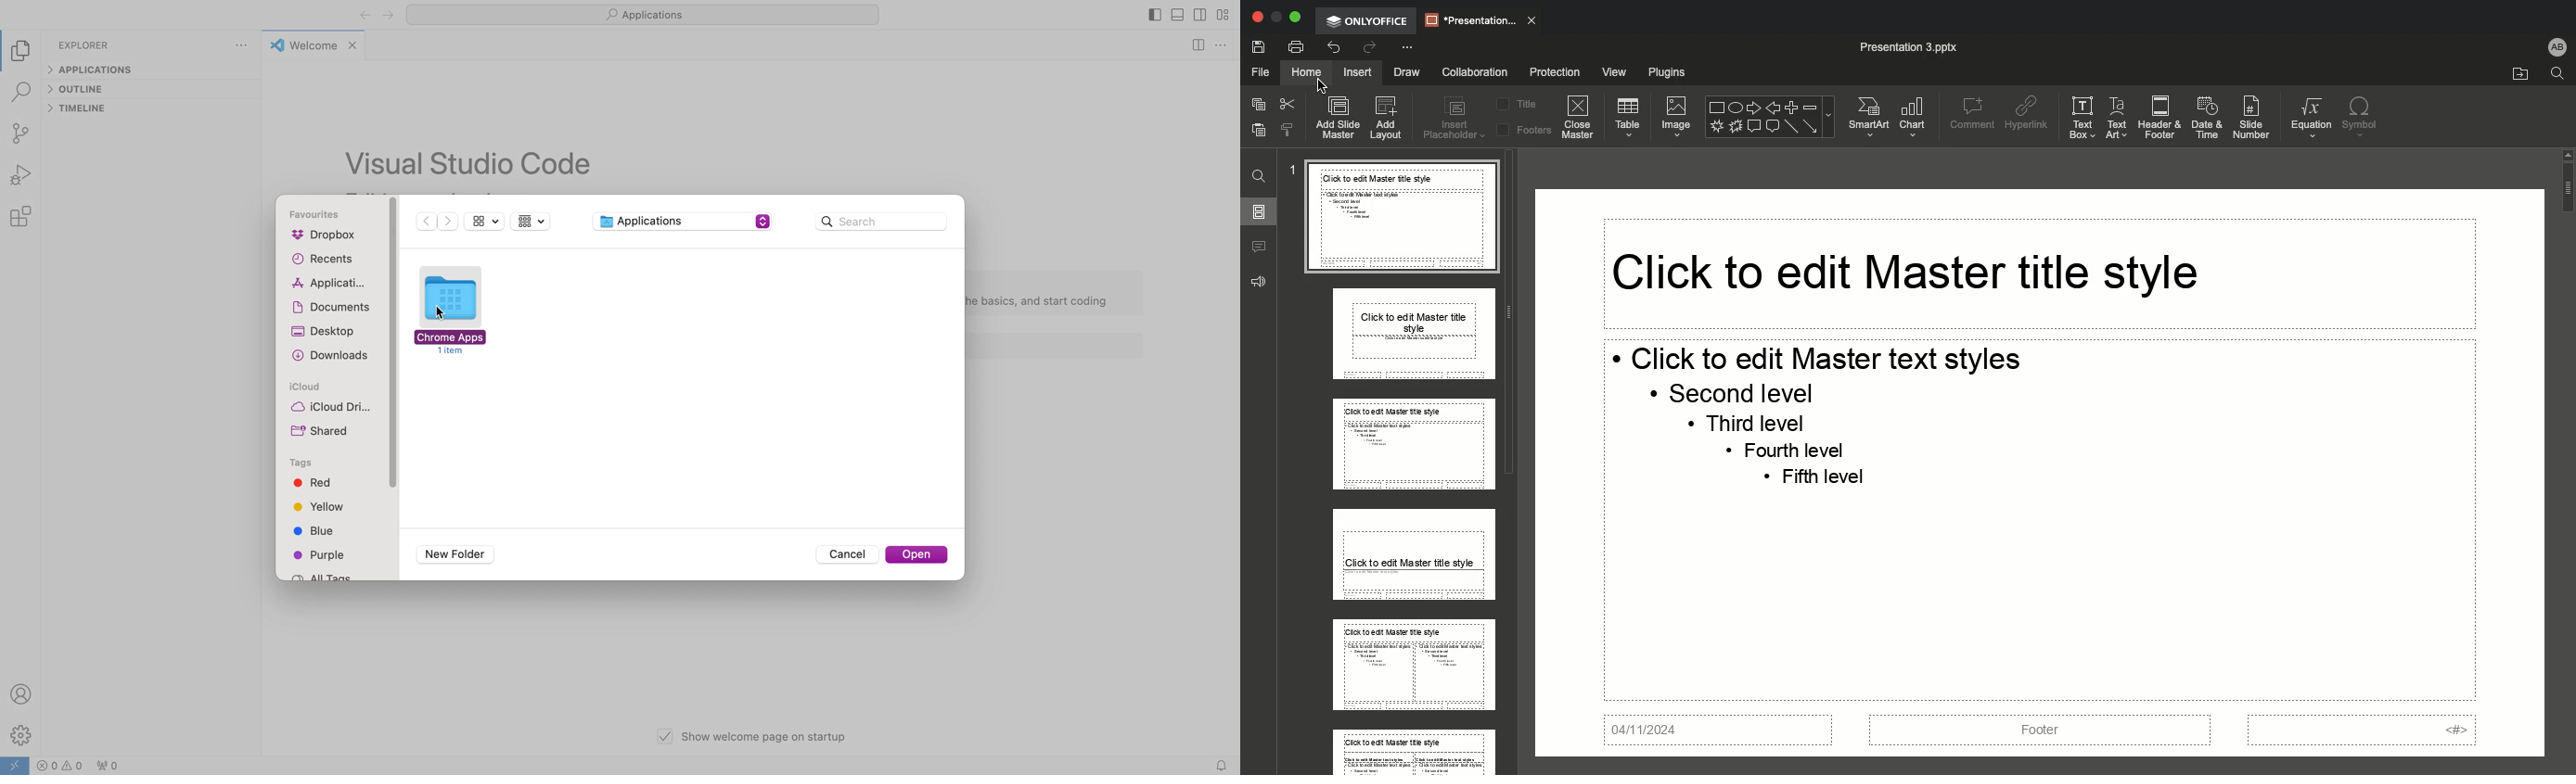  What do you see at coordinates (643, 14) in the screenshot?
I see `applications` at bounding box center [643, 14].